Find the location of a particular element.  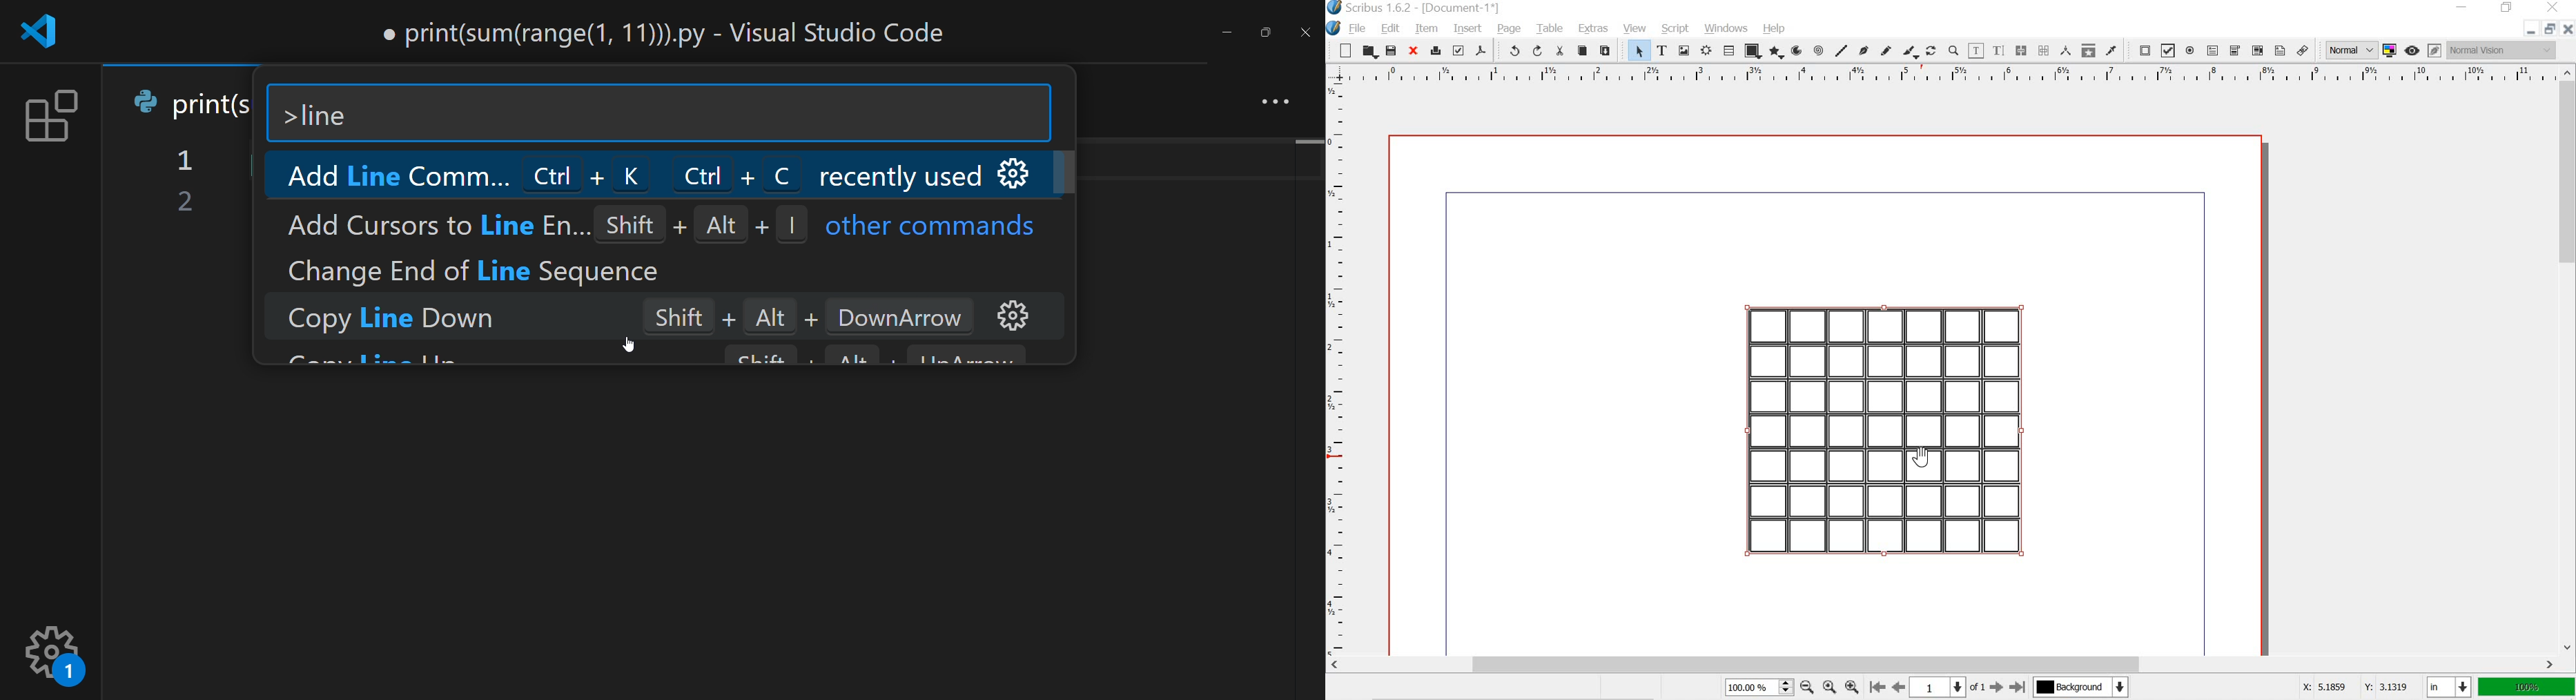

eye dropper is located at coordinates (2111, 50).